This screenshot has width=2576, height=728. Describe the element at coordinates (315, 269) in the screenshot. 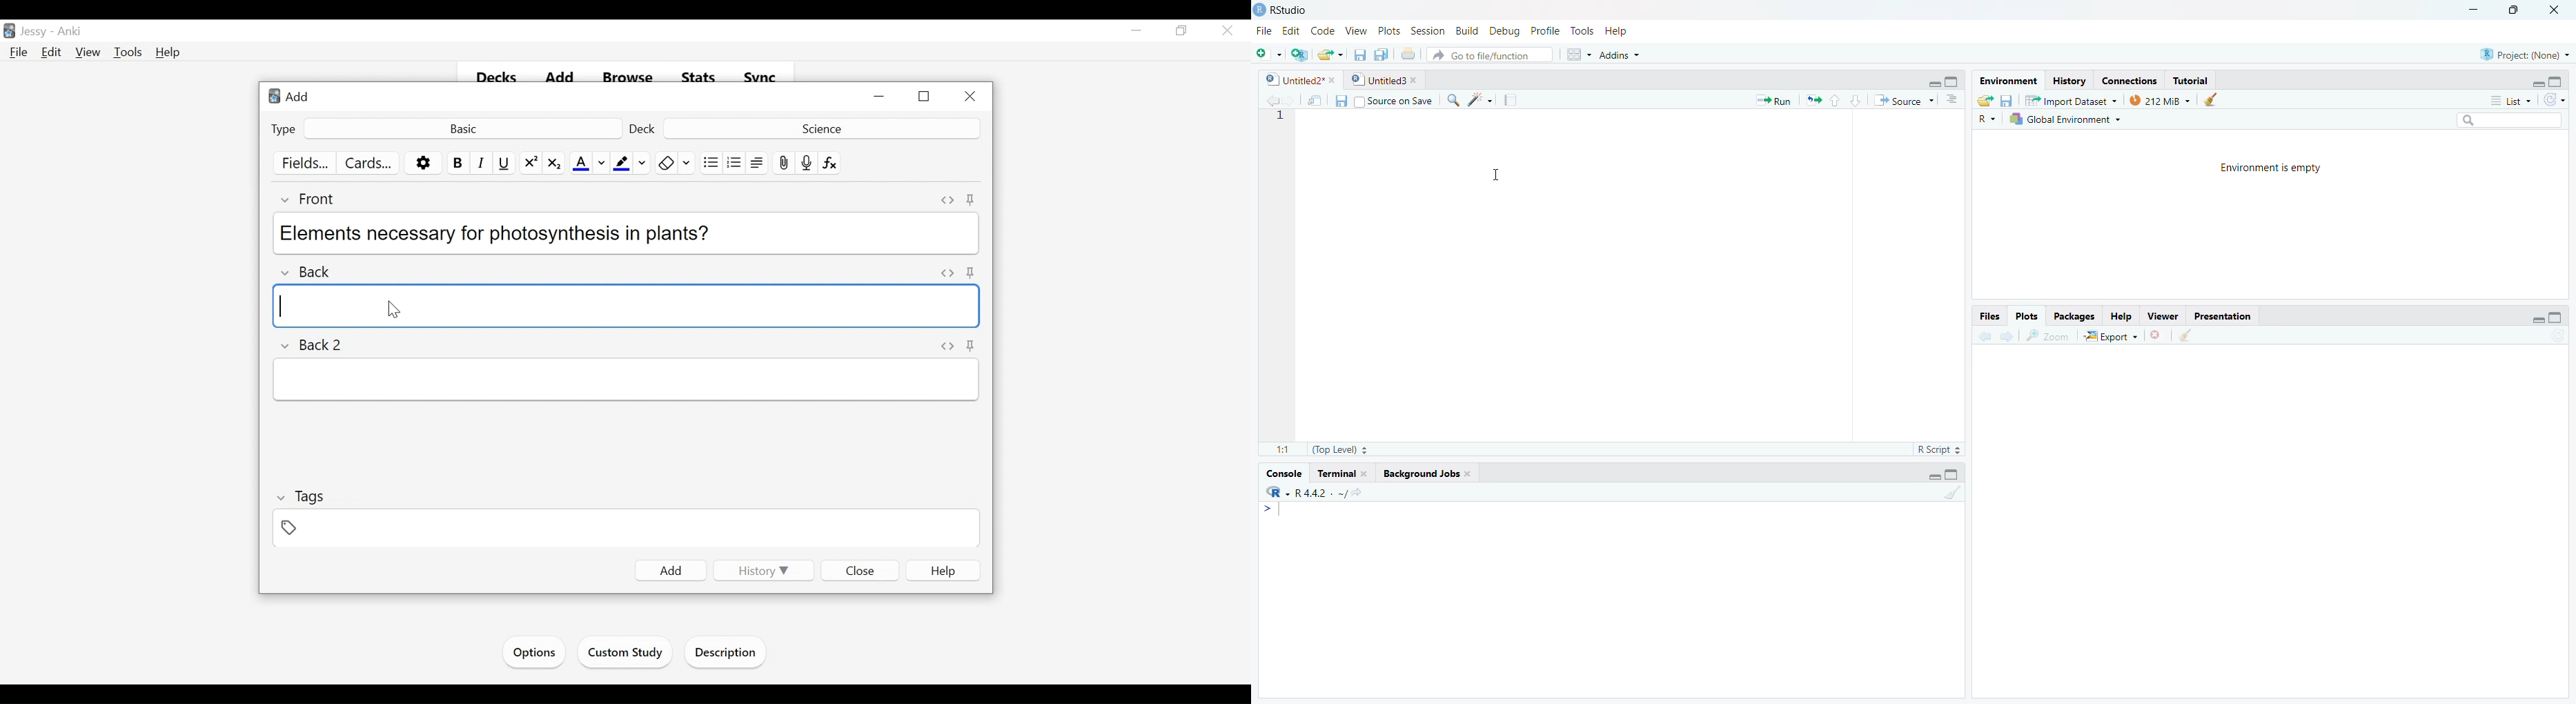

I see `Back` at that location.